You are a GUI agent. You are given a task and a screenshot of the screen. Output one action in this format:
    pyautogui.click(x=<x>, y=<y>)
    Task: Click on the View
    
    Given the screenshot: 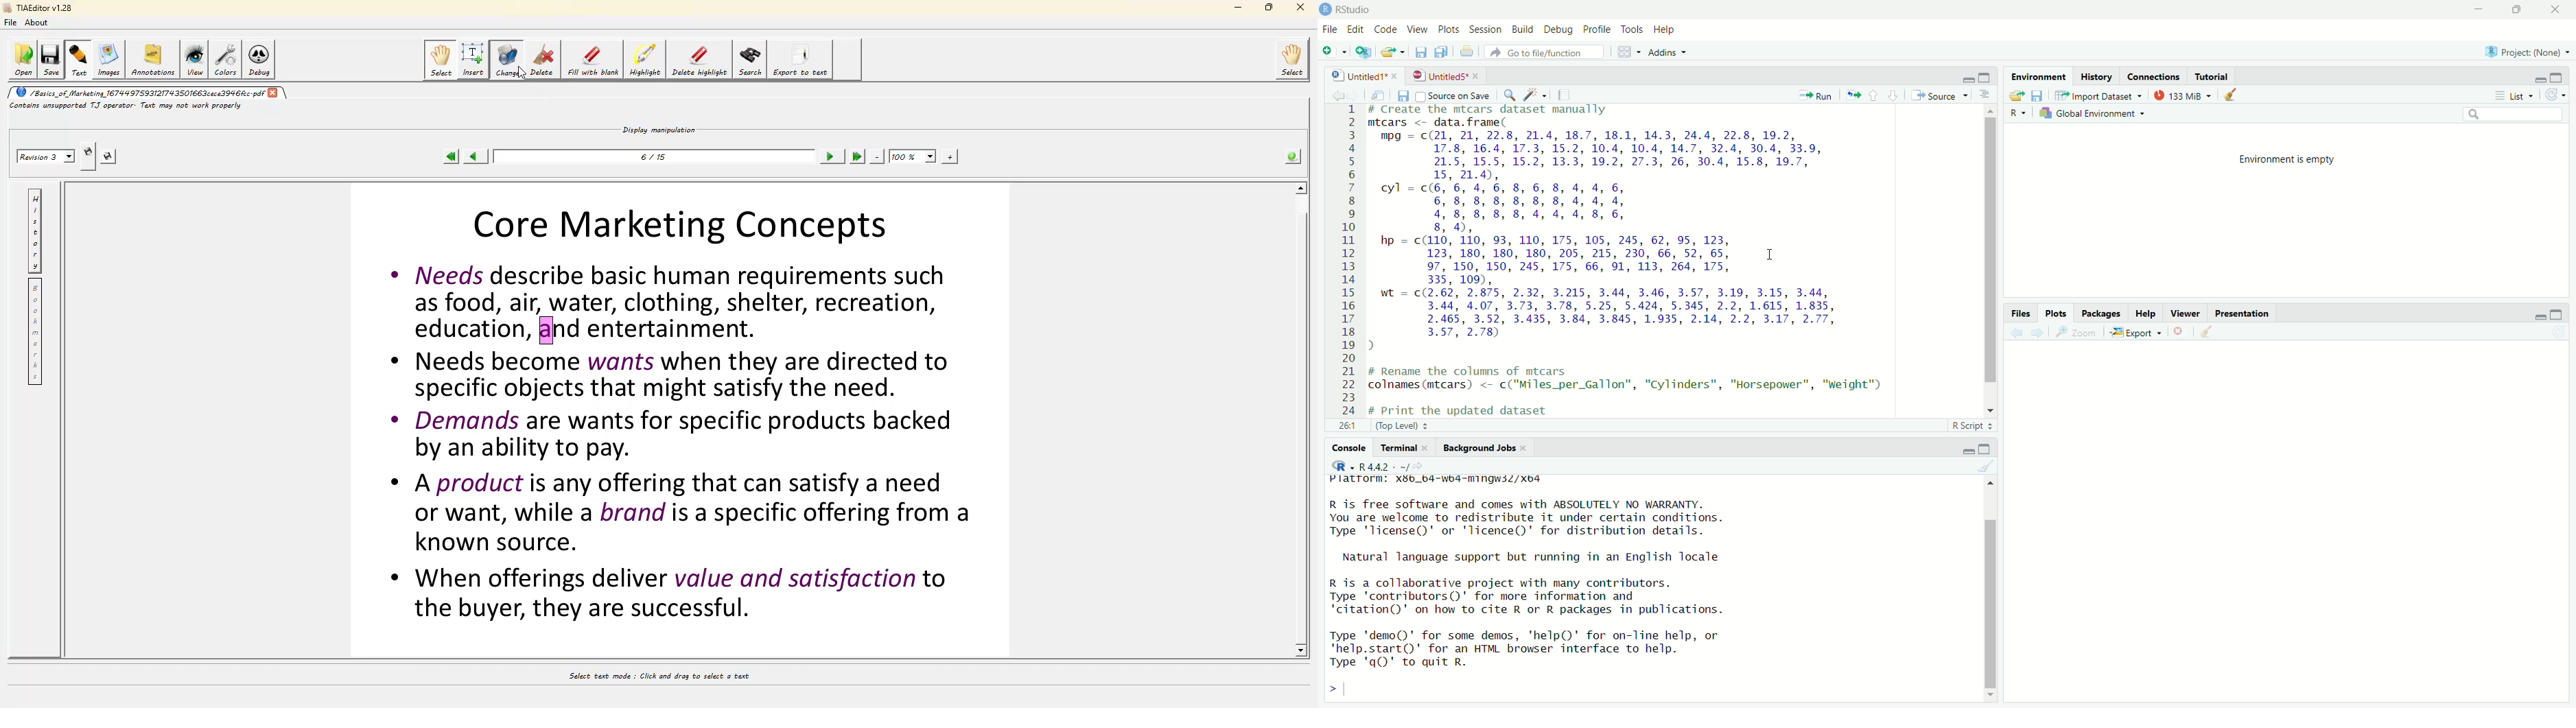 What is the action you would take?
    pyautogui.click(x=1417, y=30)
    